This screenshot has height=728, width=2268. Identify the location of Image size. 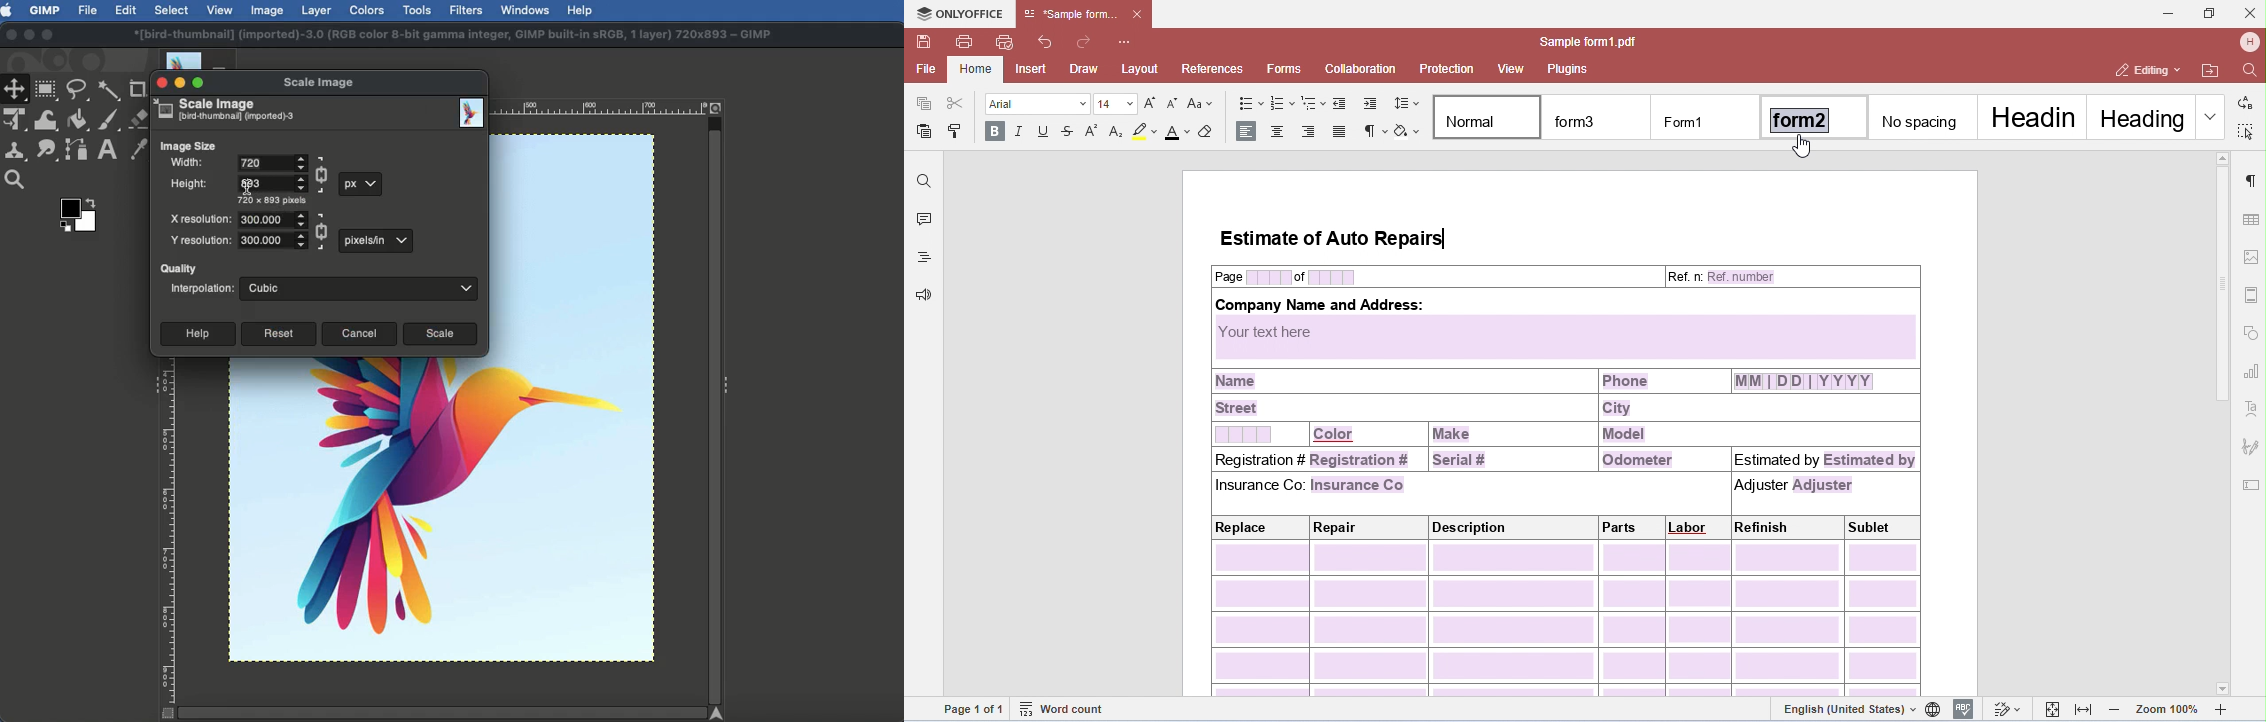
(190, 145).